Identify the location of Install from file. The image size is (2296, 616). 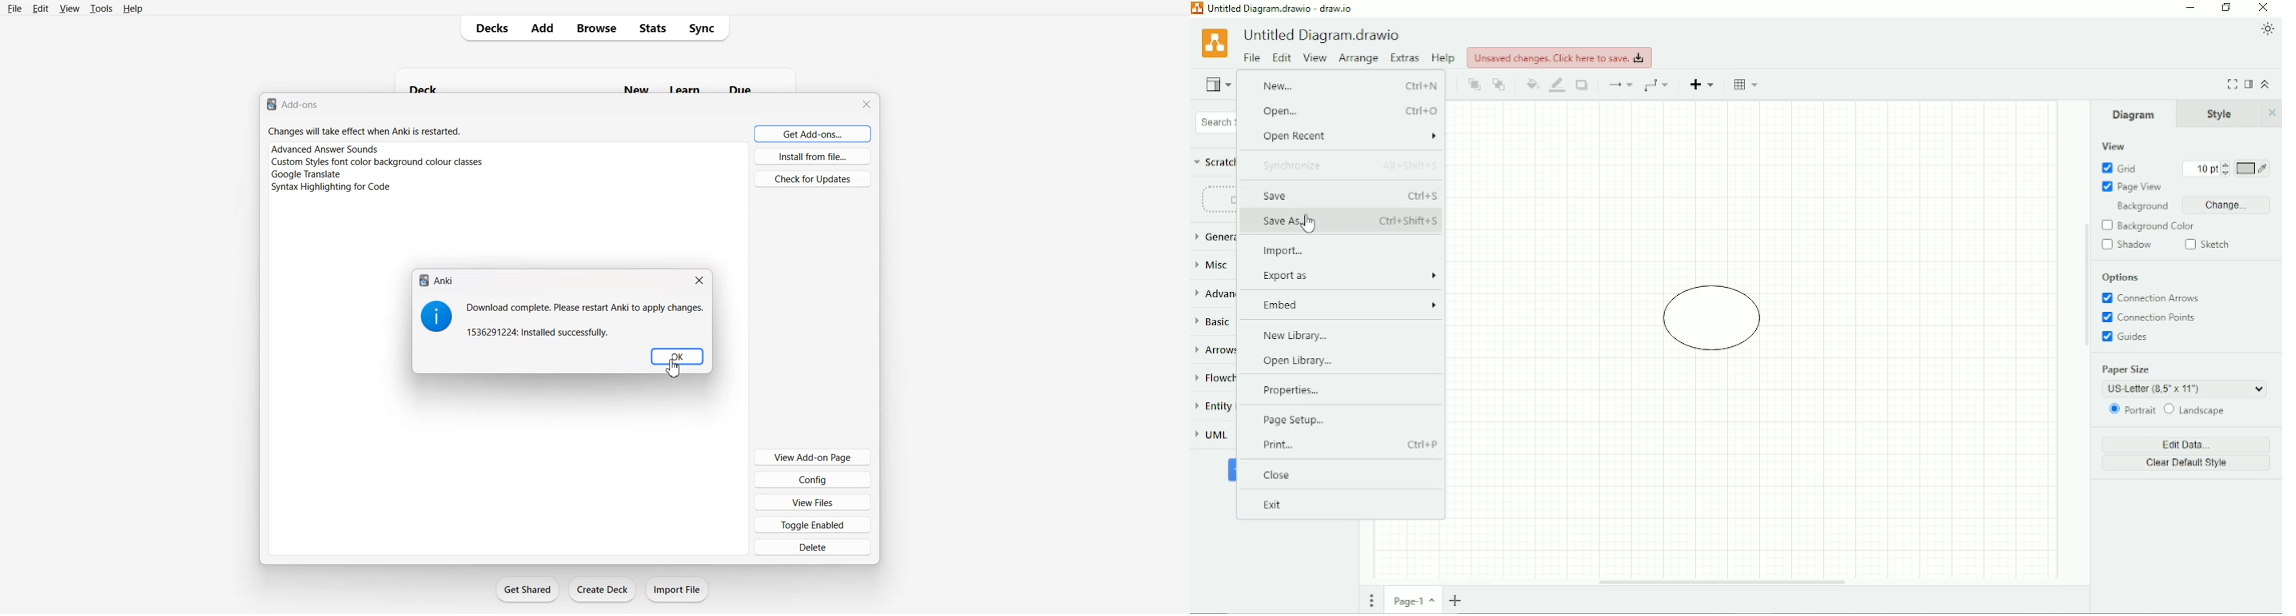
(814, 156).